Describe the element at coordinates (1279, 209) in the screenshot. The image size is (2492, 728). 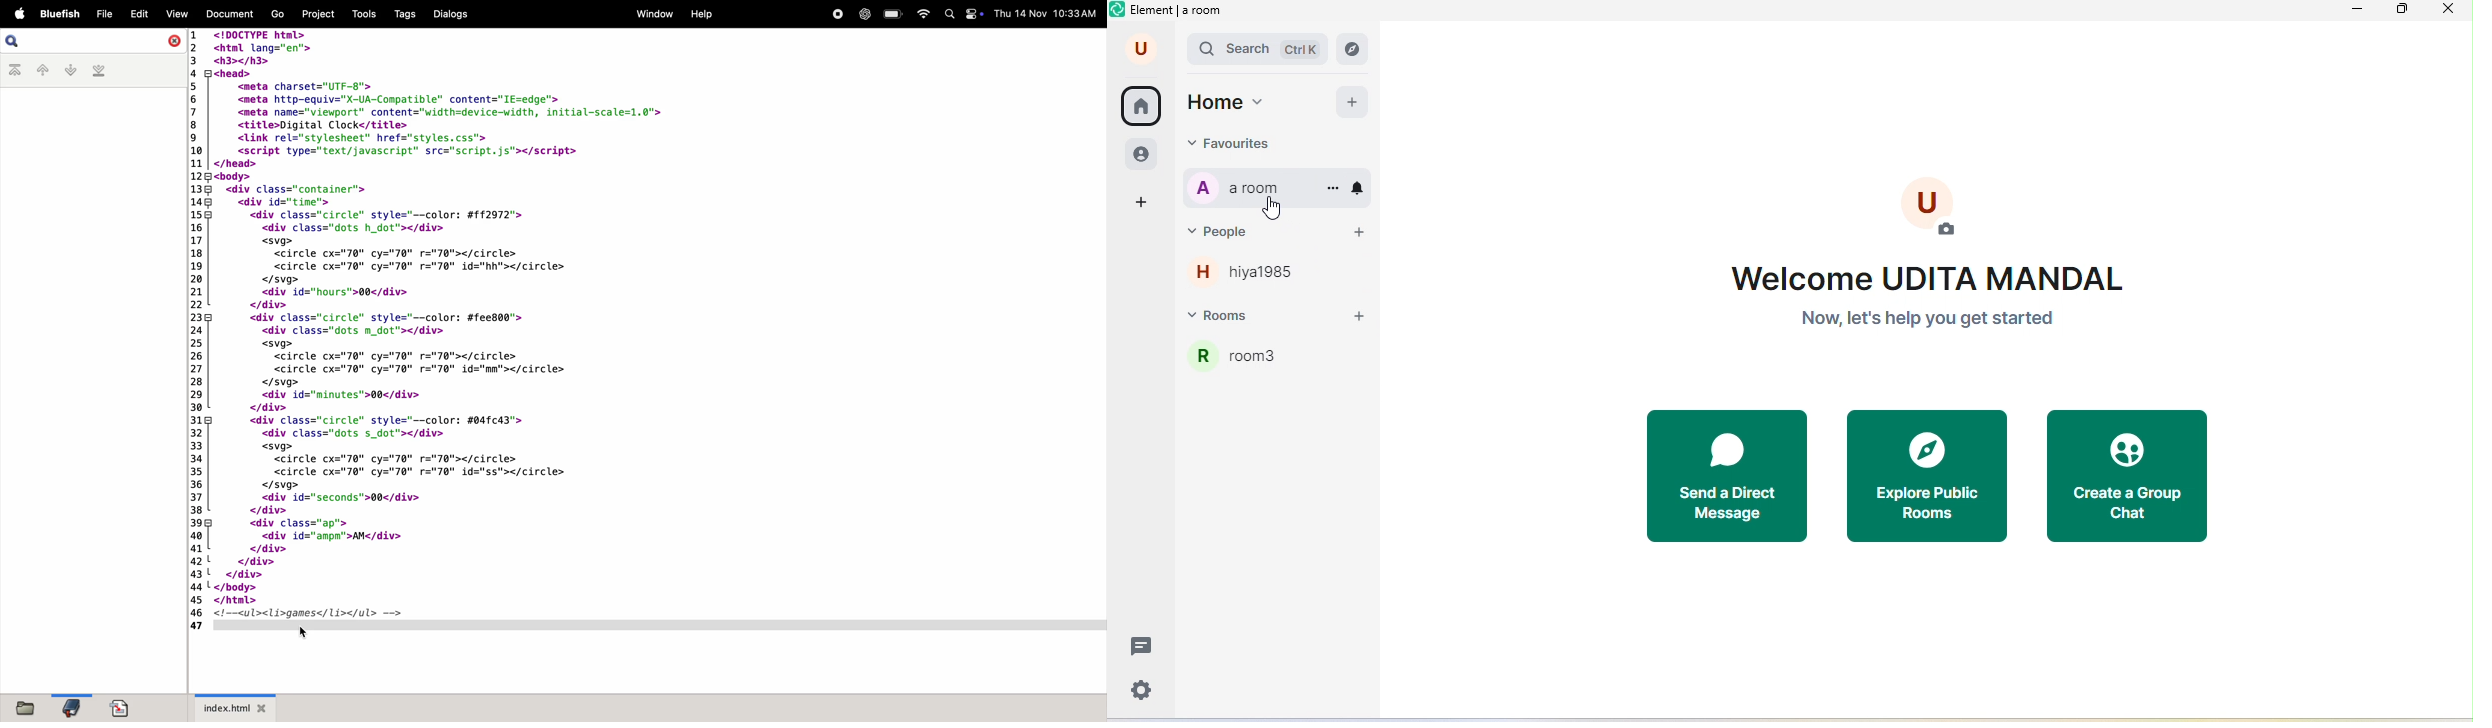
I see `cursor` at that location.